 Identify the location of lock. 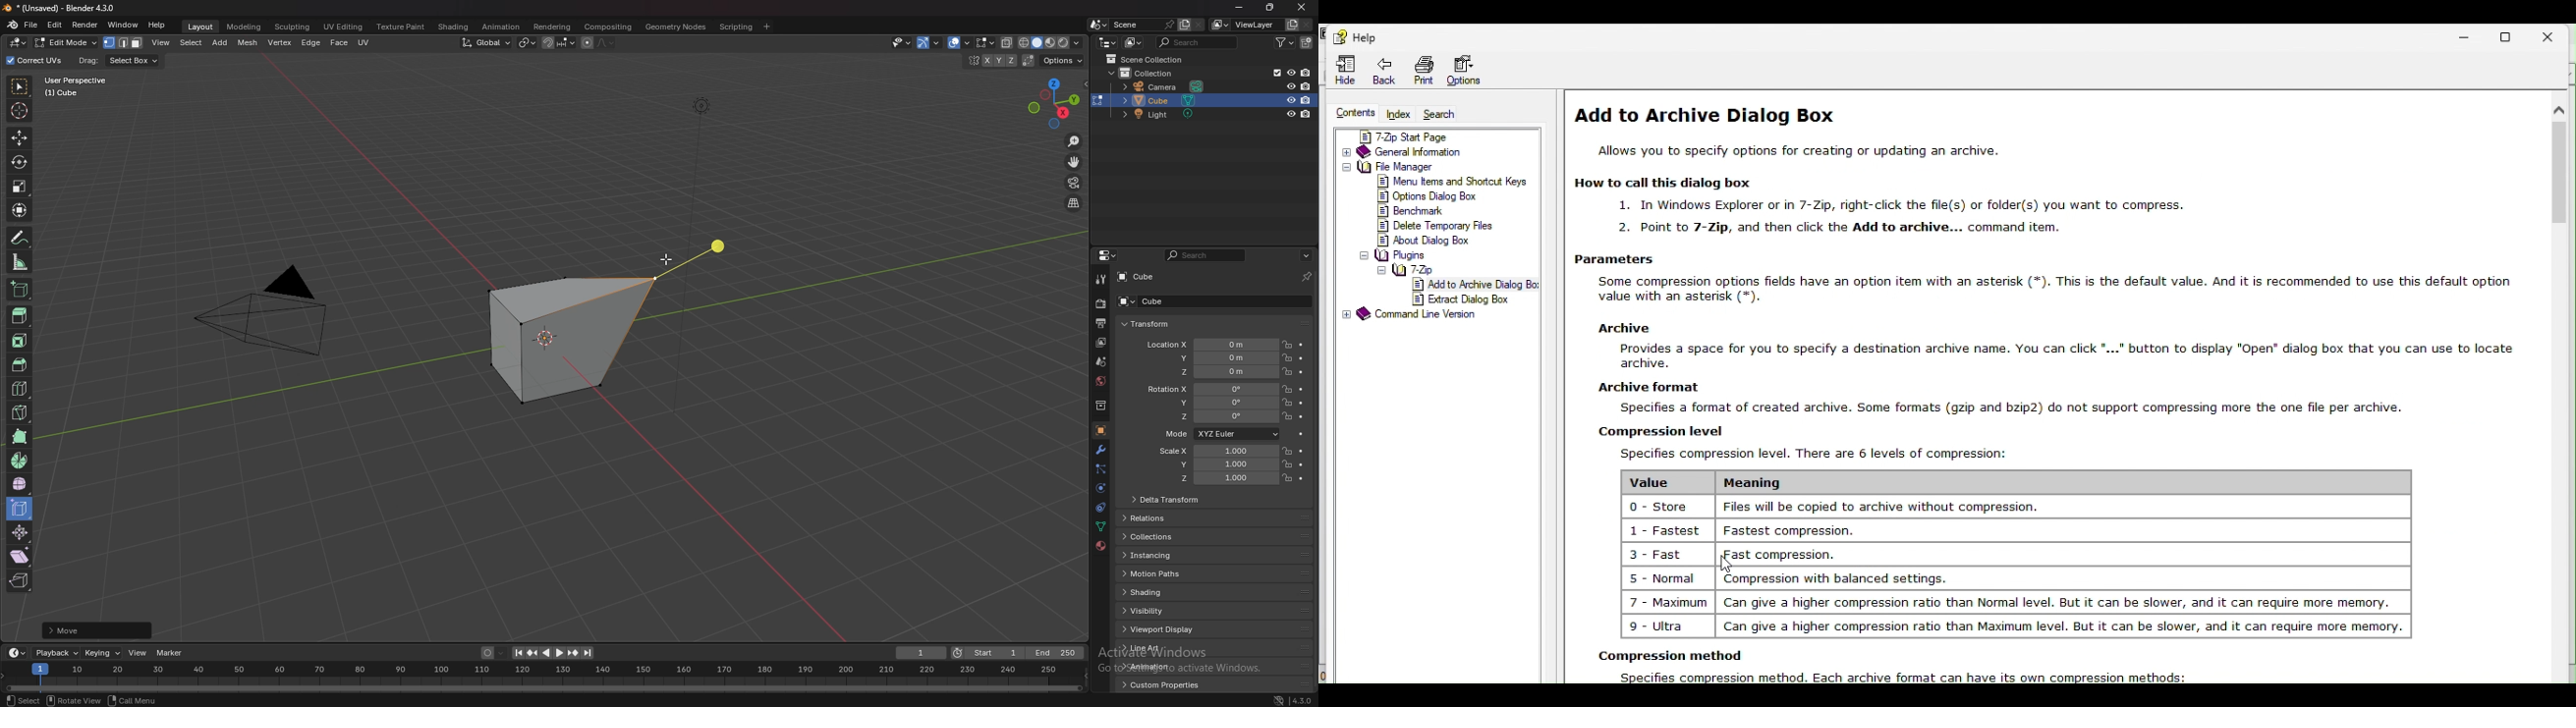
(1286, 403).